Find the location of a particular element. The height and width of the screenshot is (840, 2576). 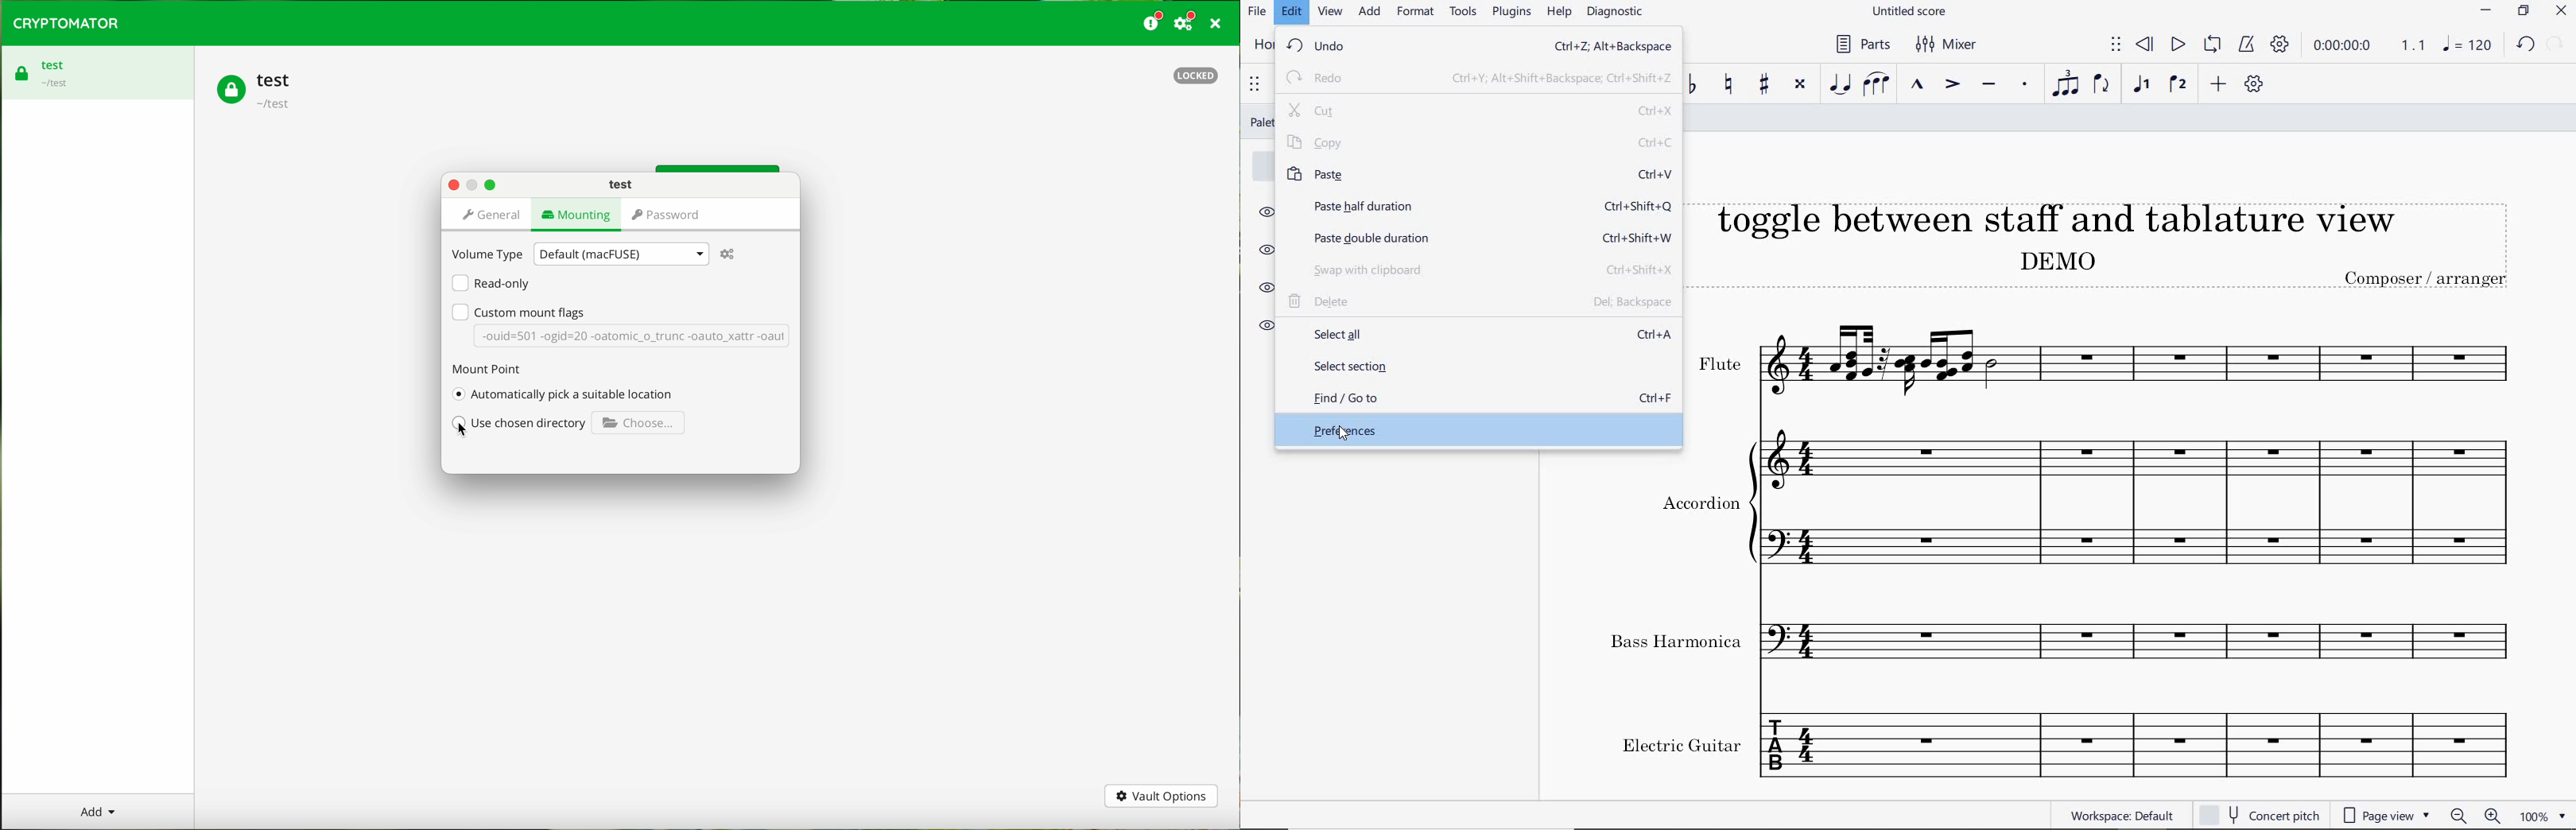

metronome is located at coordinates (2246, 45).